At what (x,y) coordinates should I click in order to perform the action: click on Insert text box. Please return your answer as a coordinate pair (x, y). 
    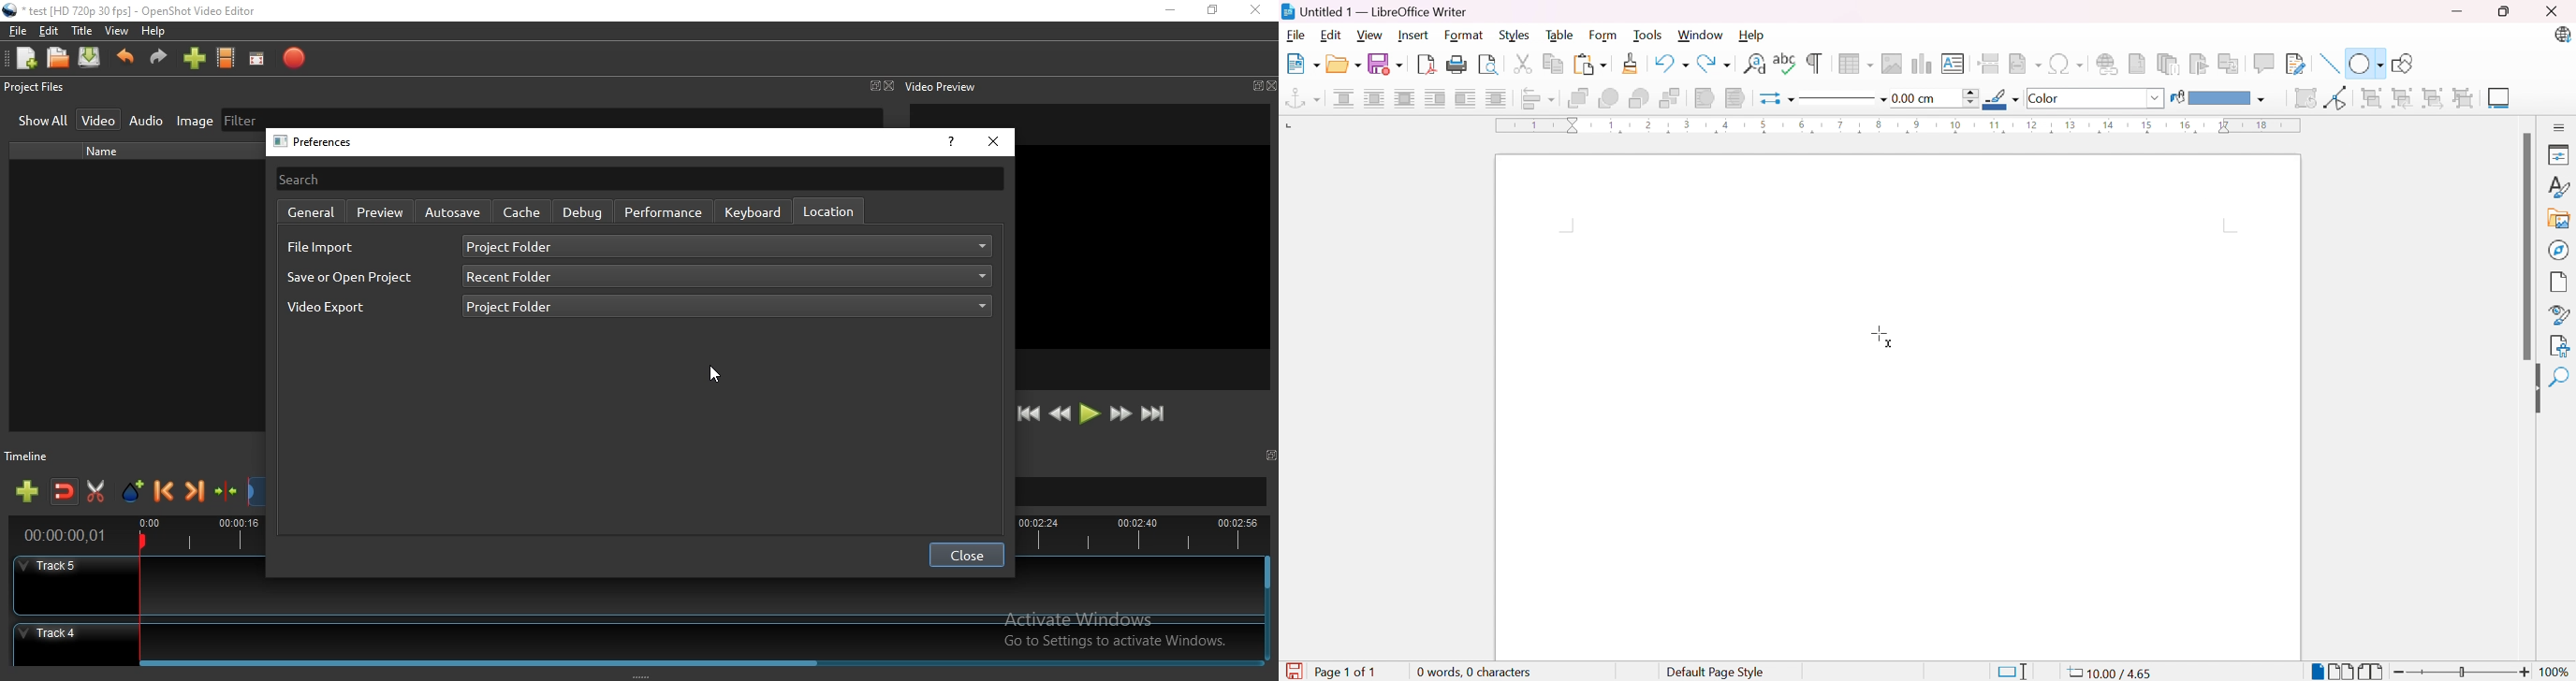
    Looking at the image, I should click on (1952, 64).